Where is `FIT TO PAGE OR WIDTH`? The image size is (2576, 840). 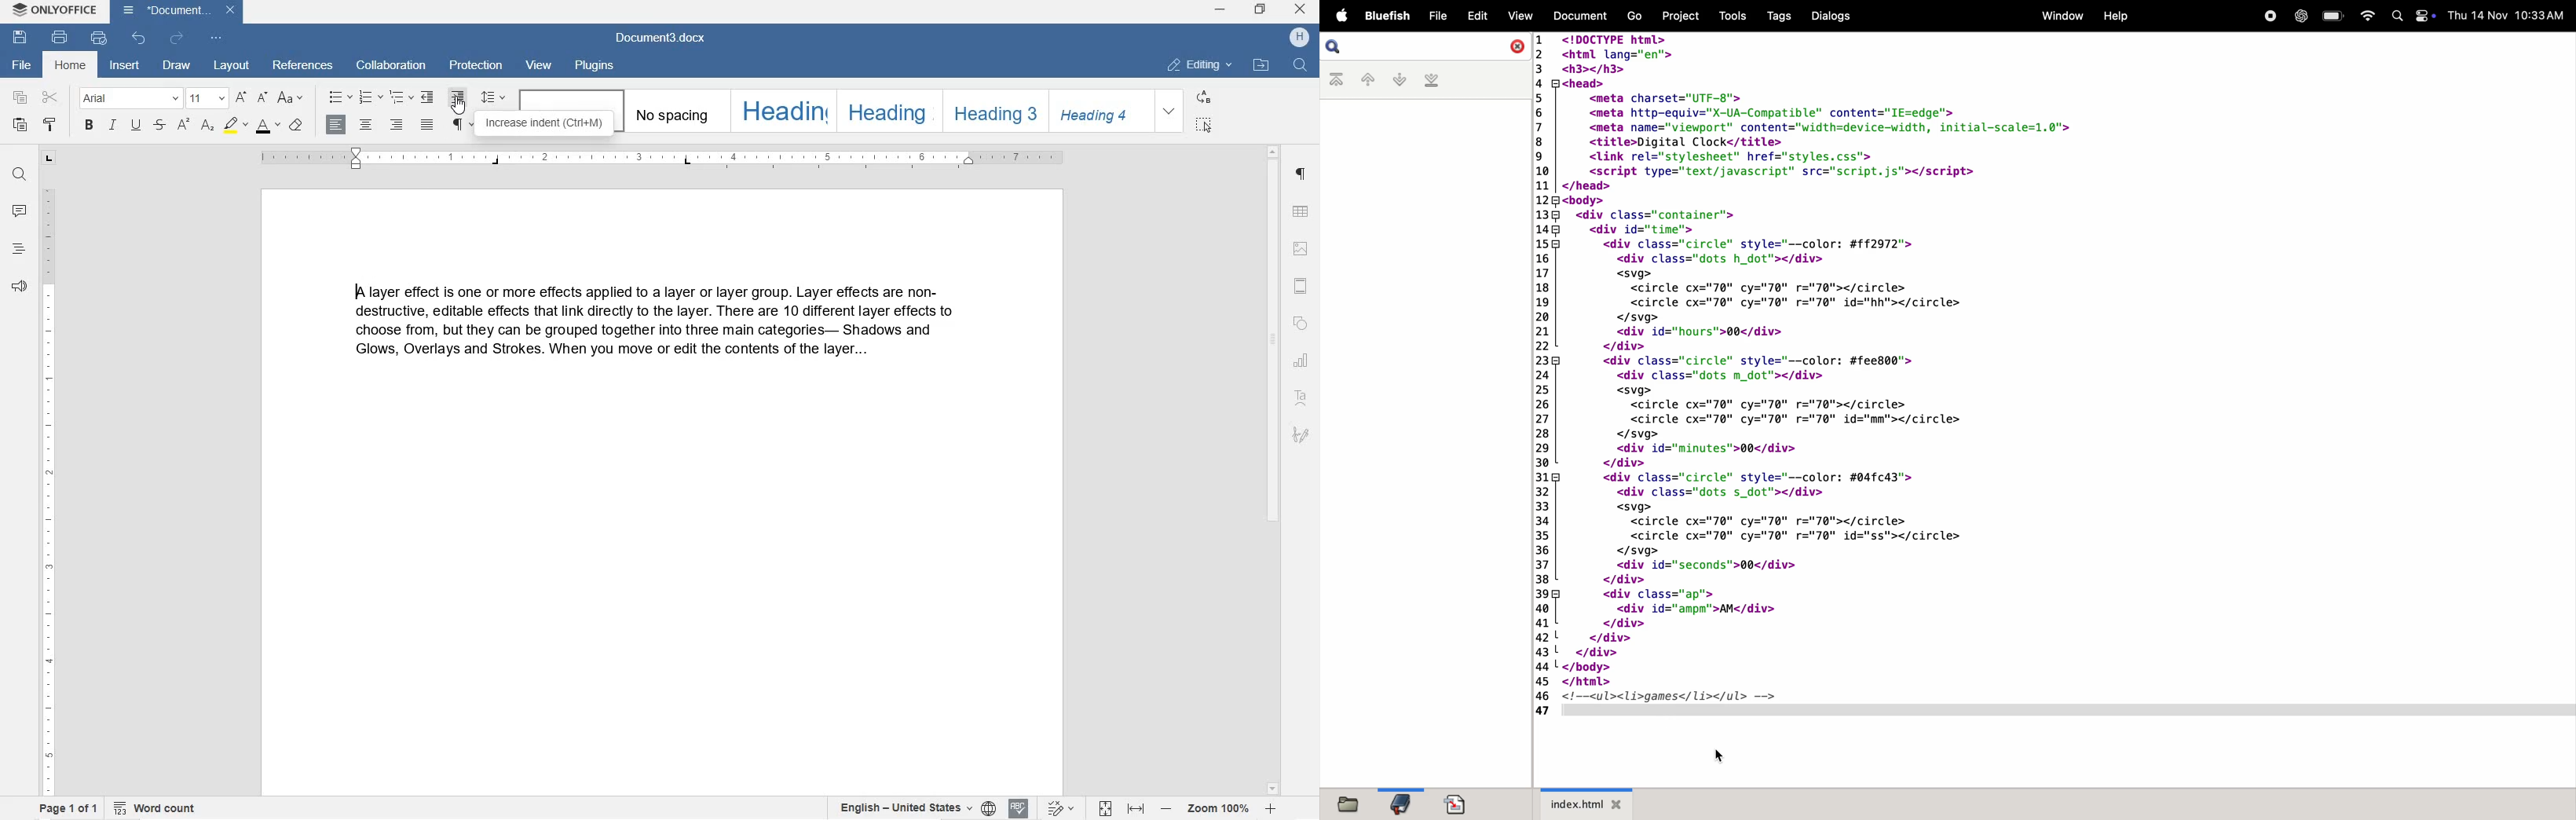
FIT TO PAGE OR WIDTH is located at coordinates (1118, 809).